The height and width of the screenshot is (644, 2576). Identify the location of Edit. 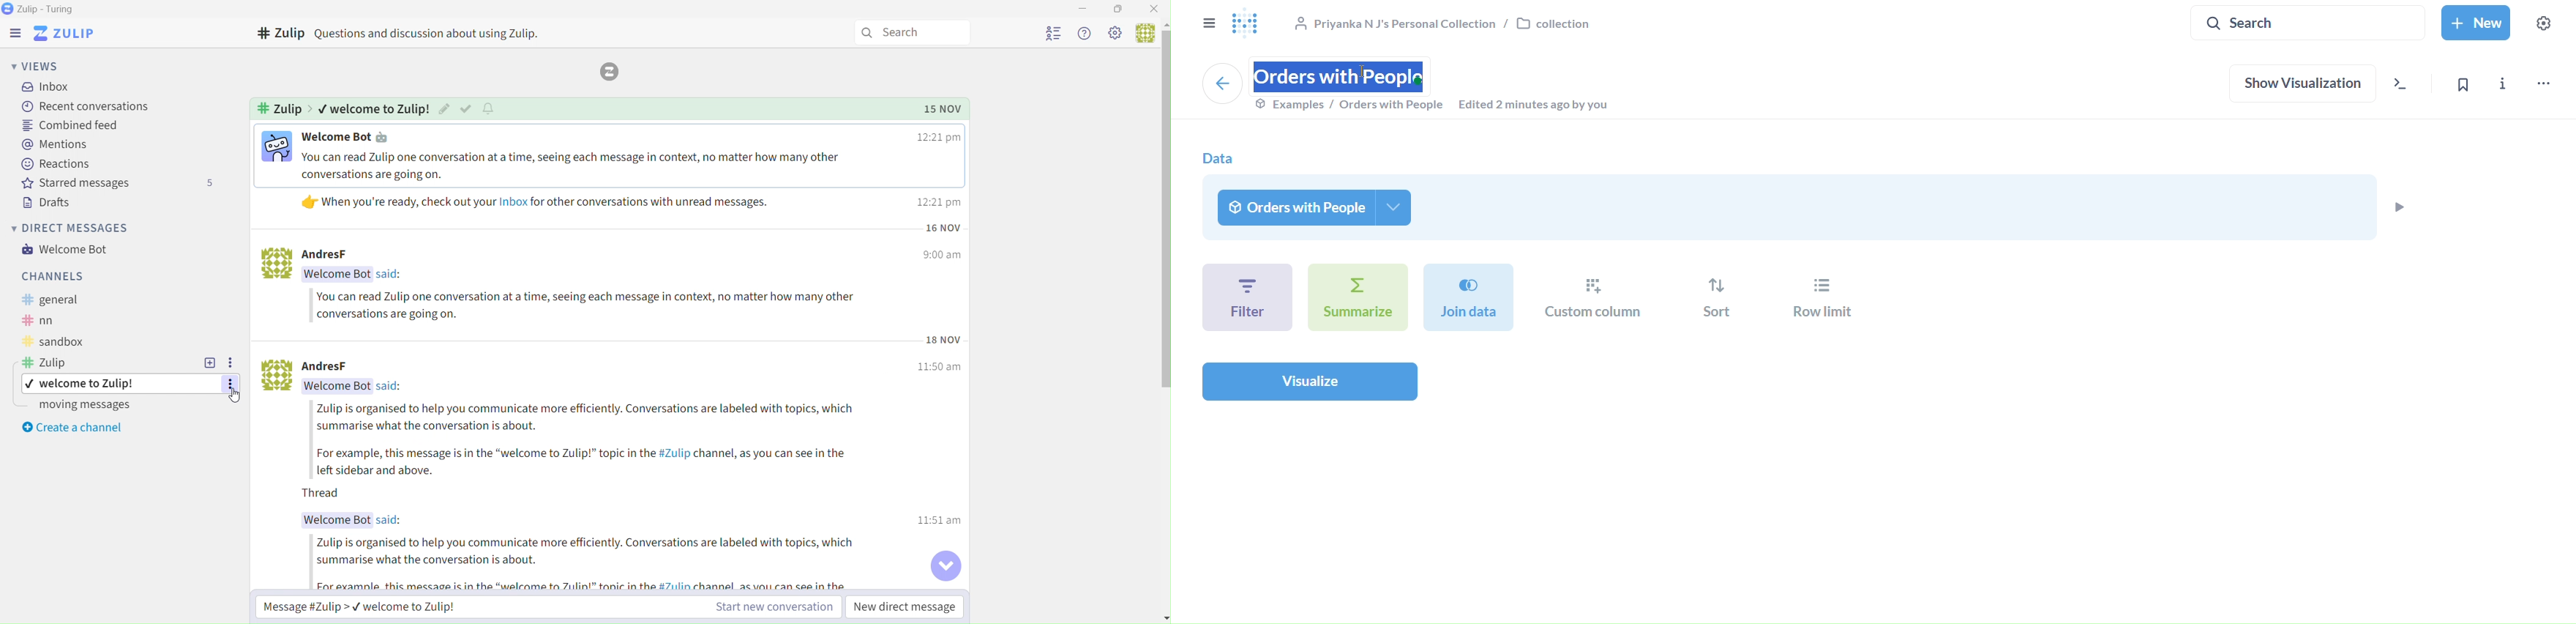
(443, 108).